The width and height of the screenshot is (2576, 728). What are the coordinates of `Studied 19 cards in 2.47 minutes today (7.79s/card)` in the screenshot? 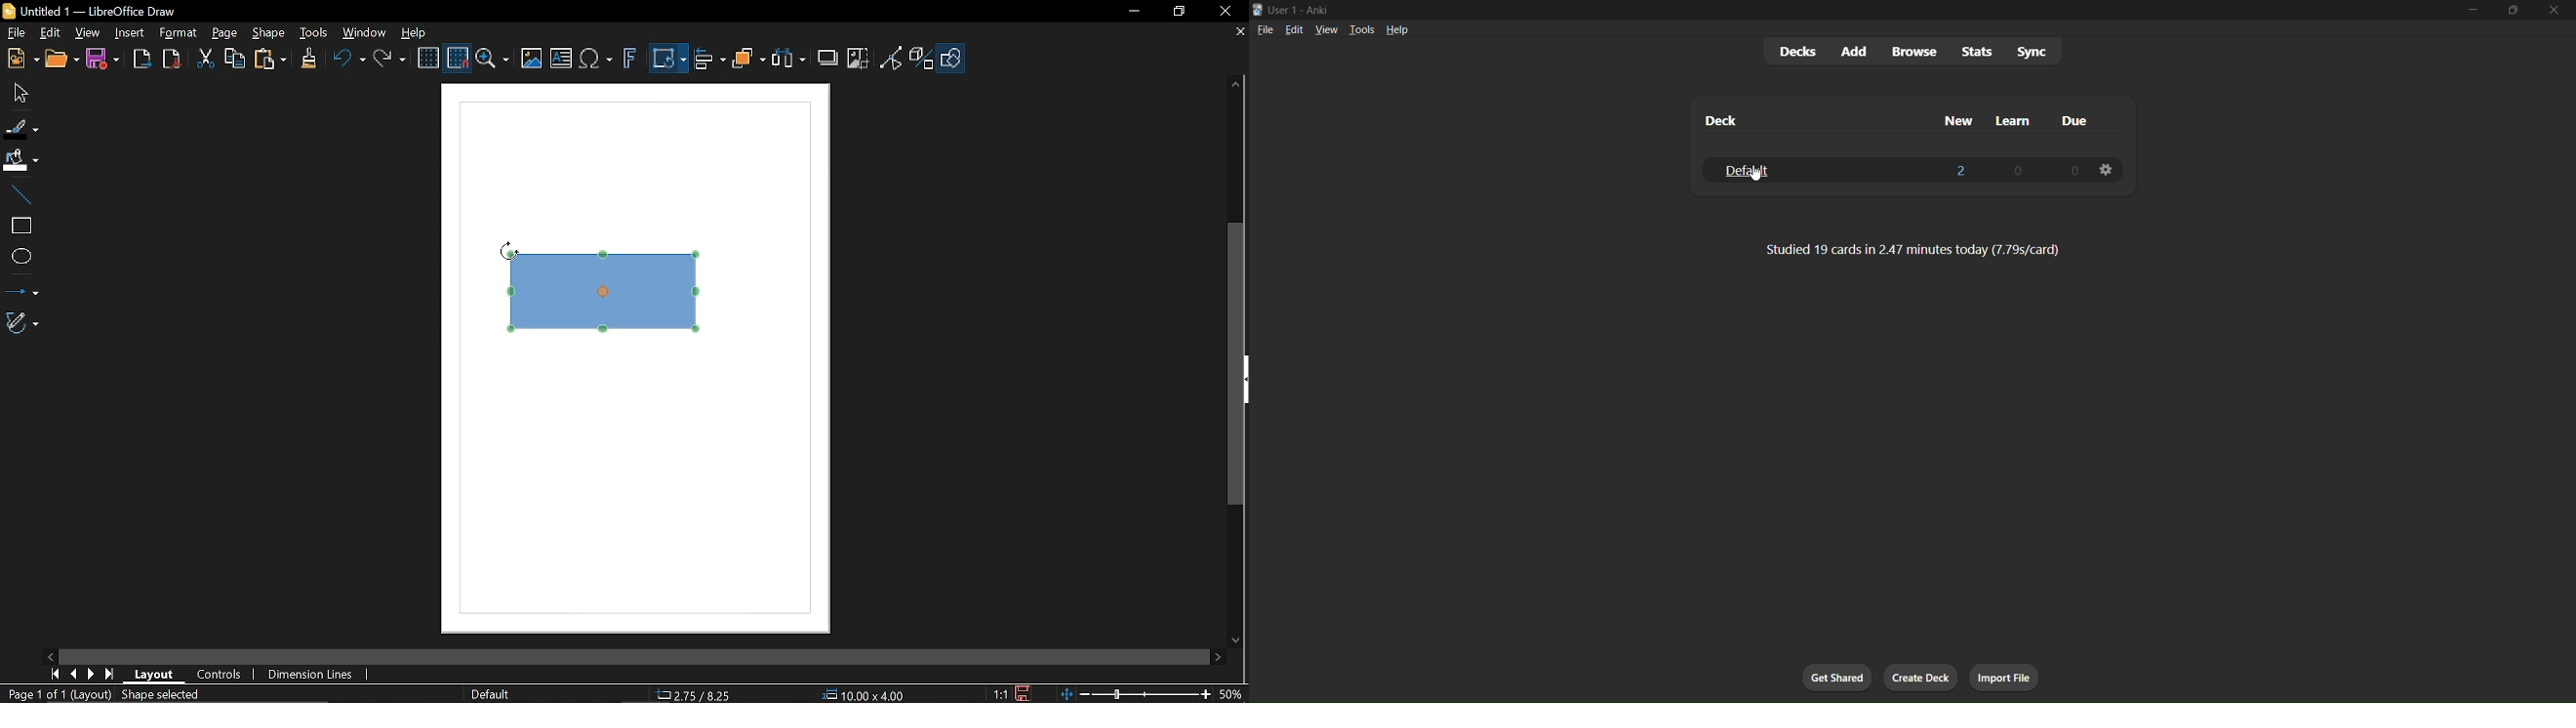 It's located at (1907, 249).